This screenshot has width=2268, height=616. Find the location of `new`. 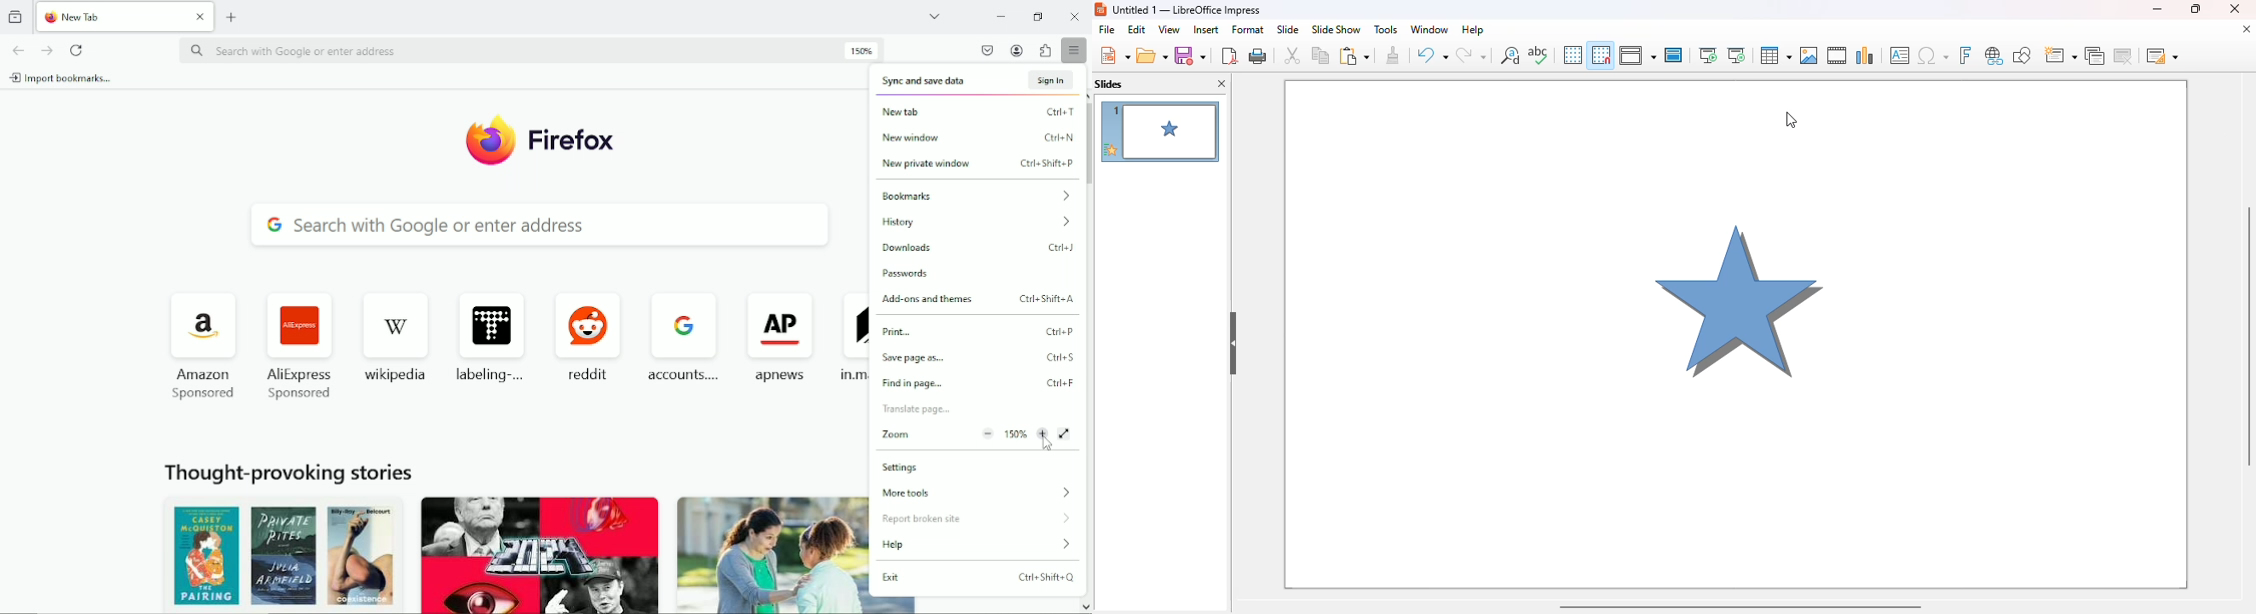

new is located at coordinates (1113, 55).